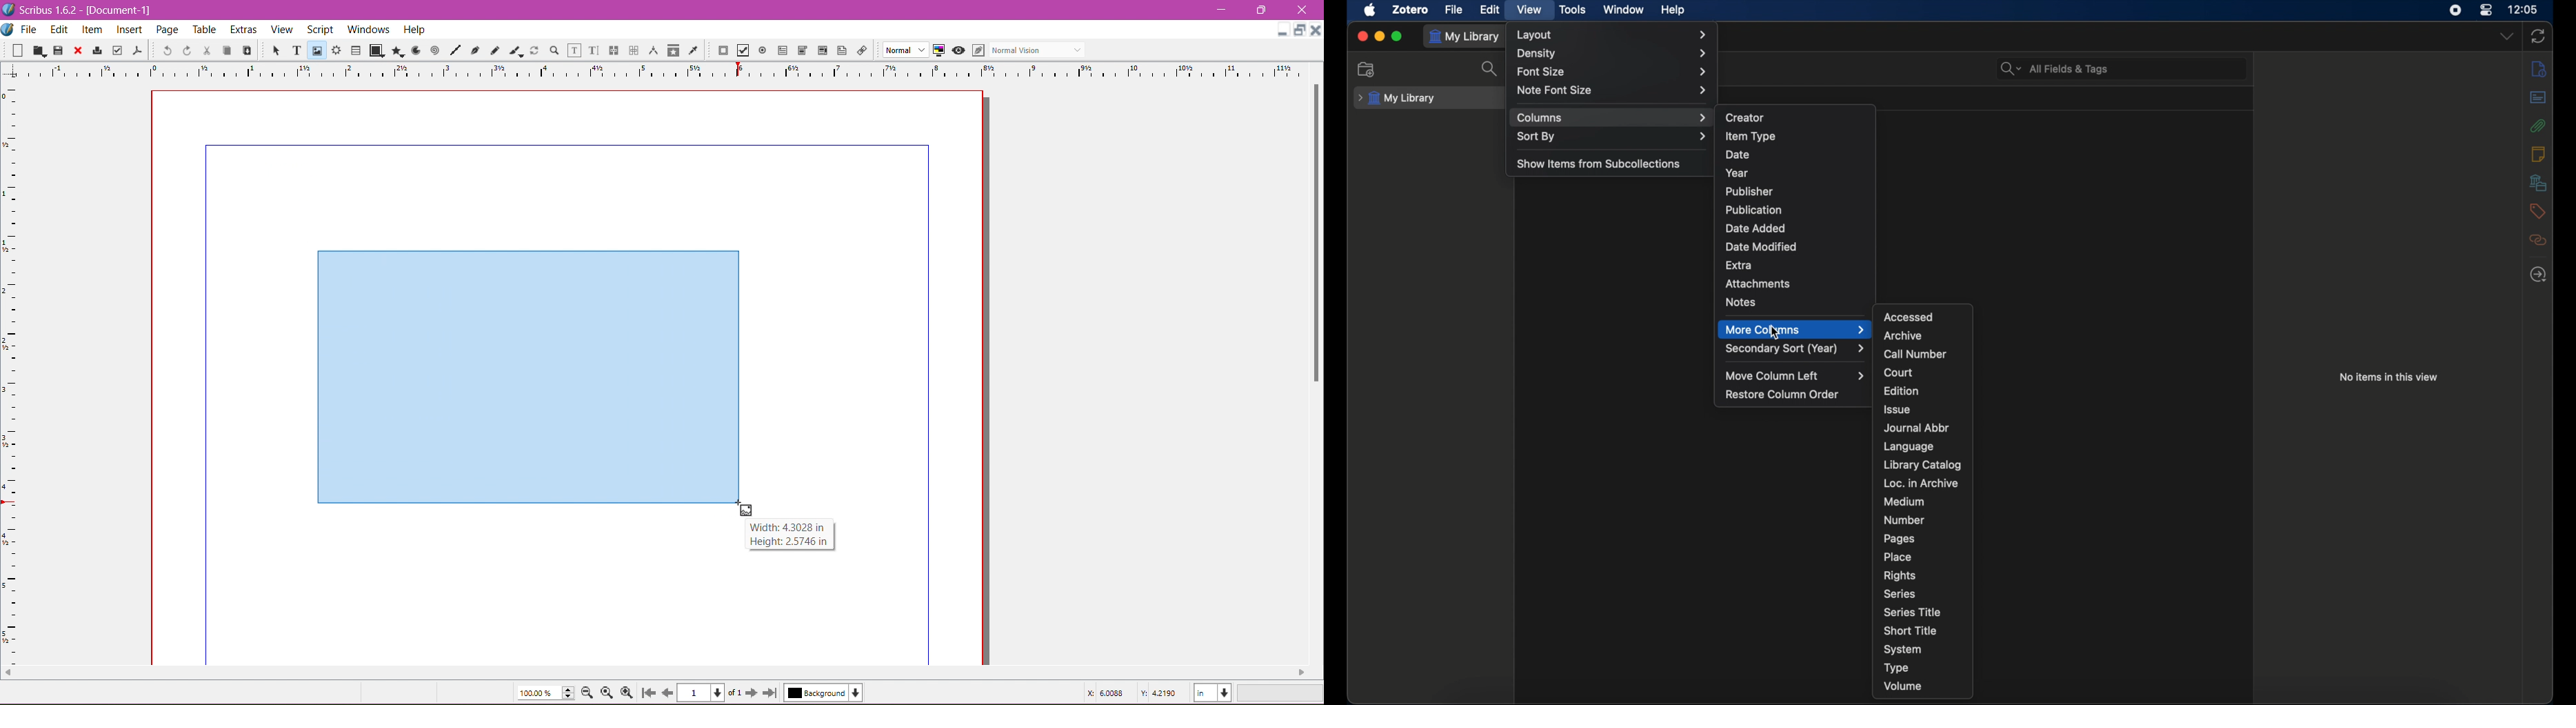 The image size is (2576, 728). What do you see at coordinates (8, 30) in the screenshot?
I see `Document` at bounding box center [8, 30].